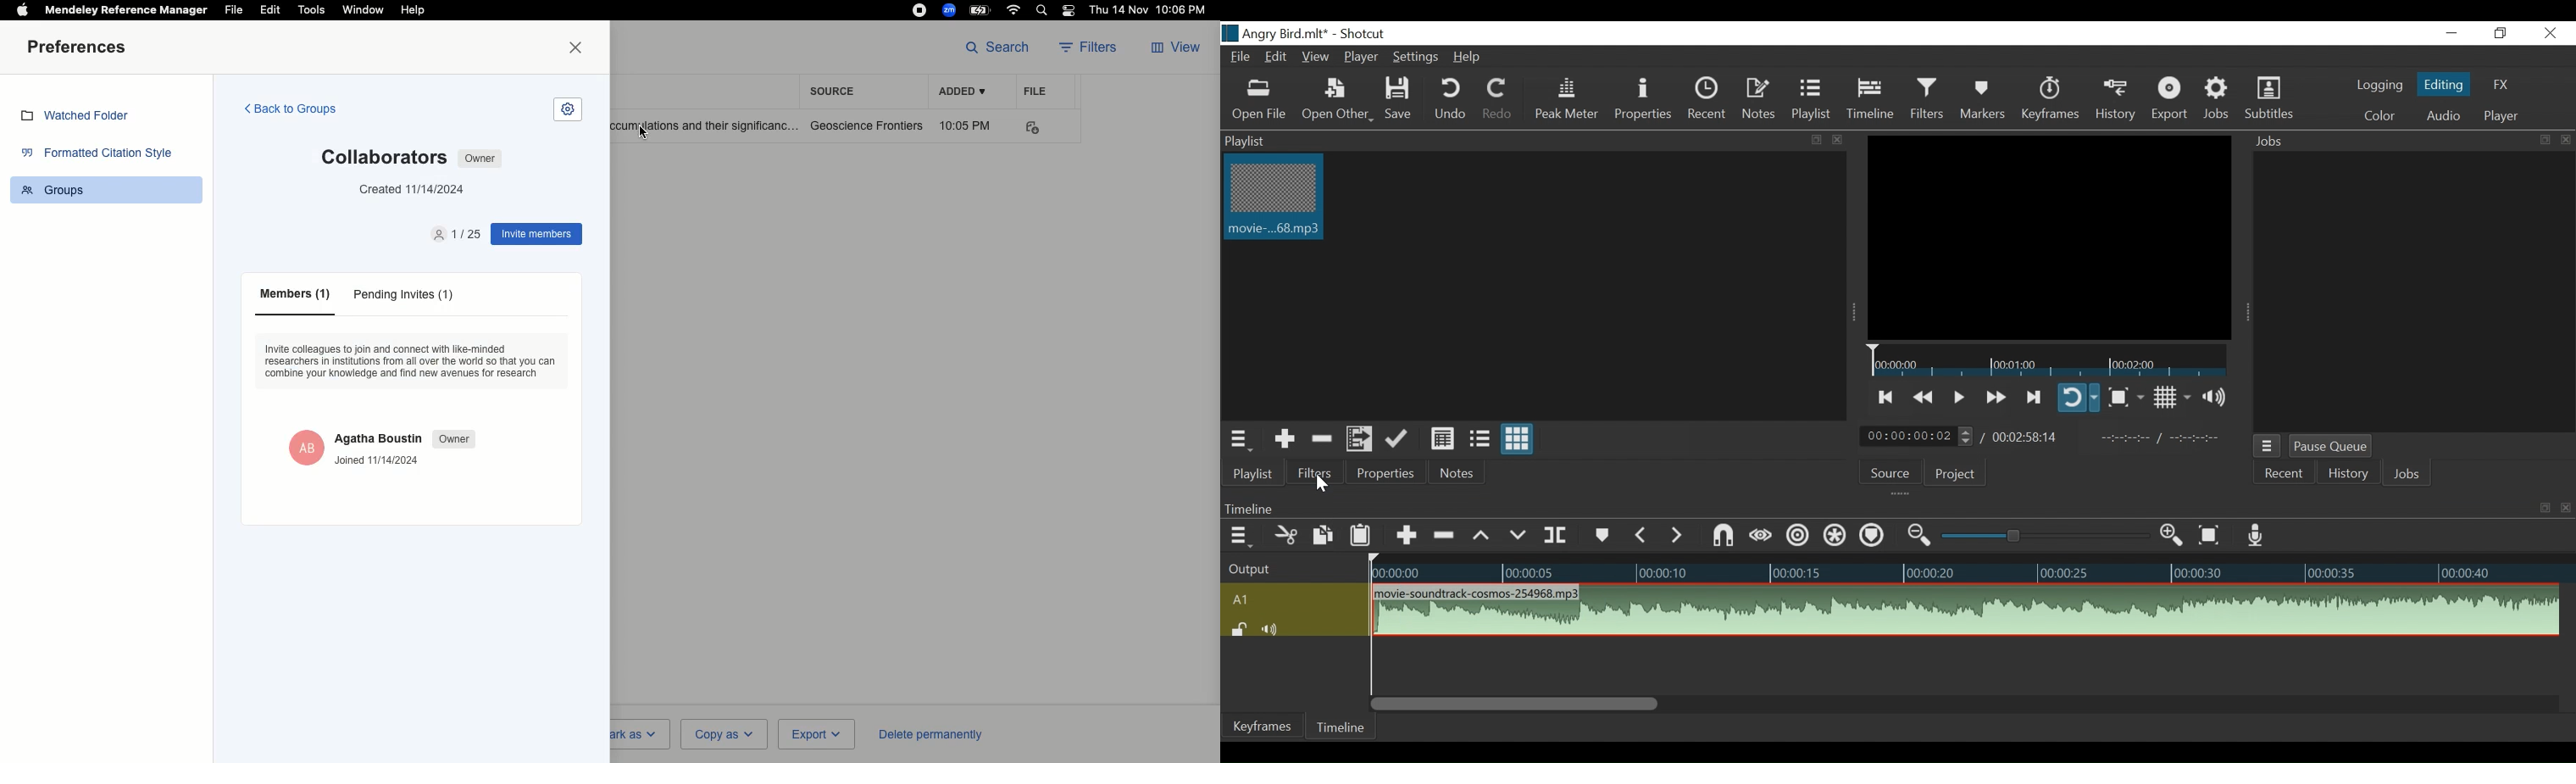  I want to click on History, so click(2115, 100).